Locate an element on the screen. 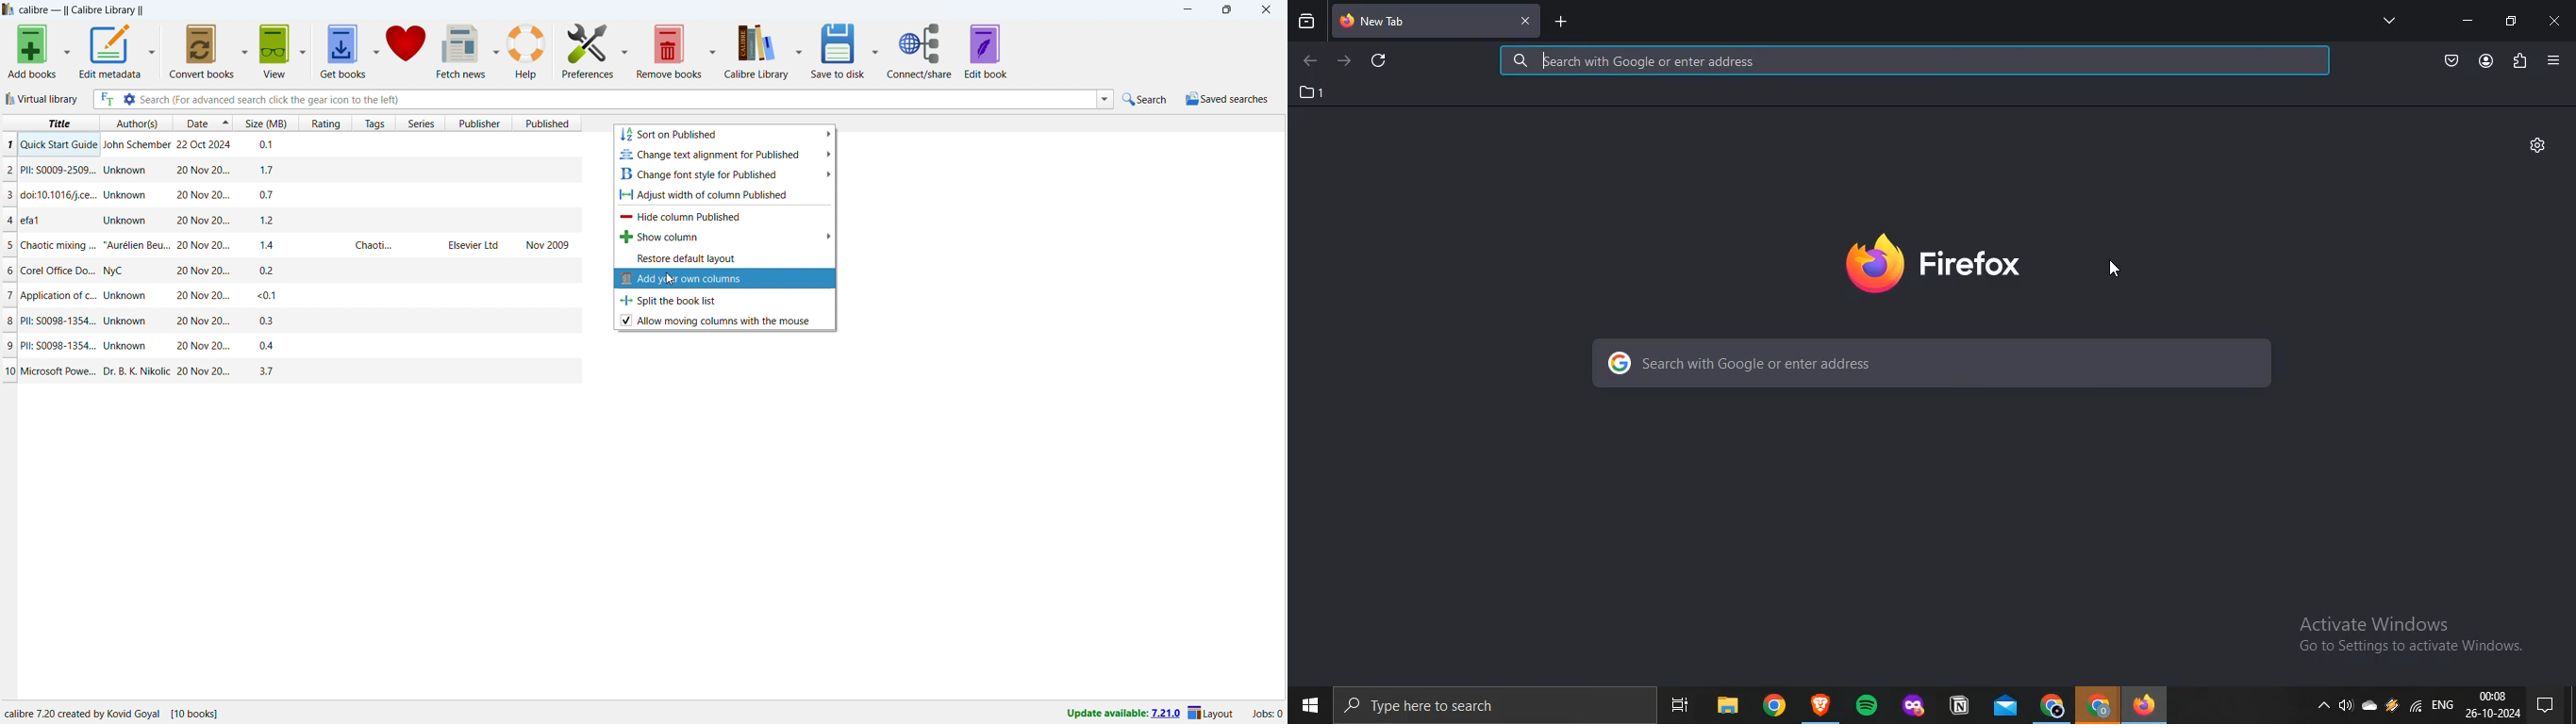  remove books is located at coordinates (669, 50).